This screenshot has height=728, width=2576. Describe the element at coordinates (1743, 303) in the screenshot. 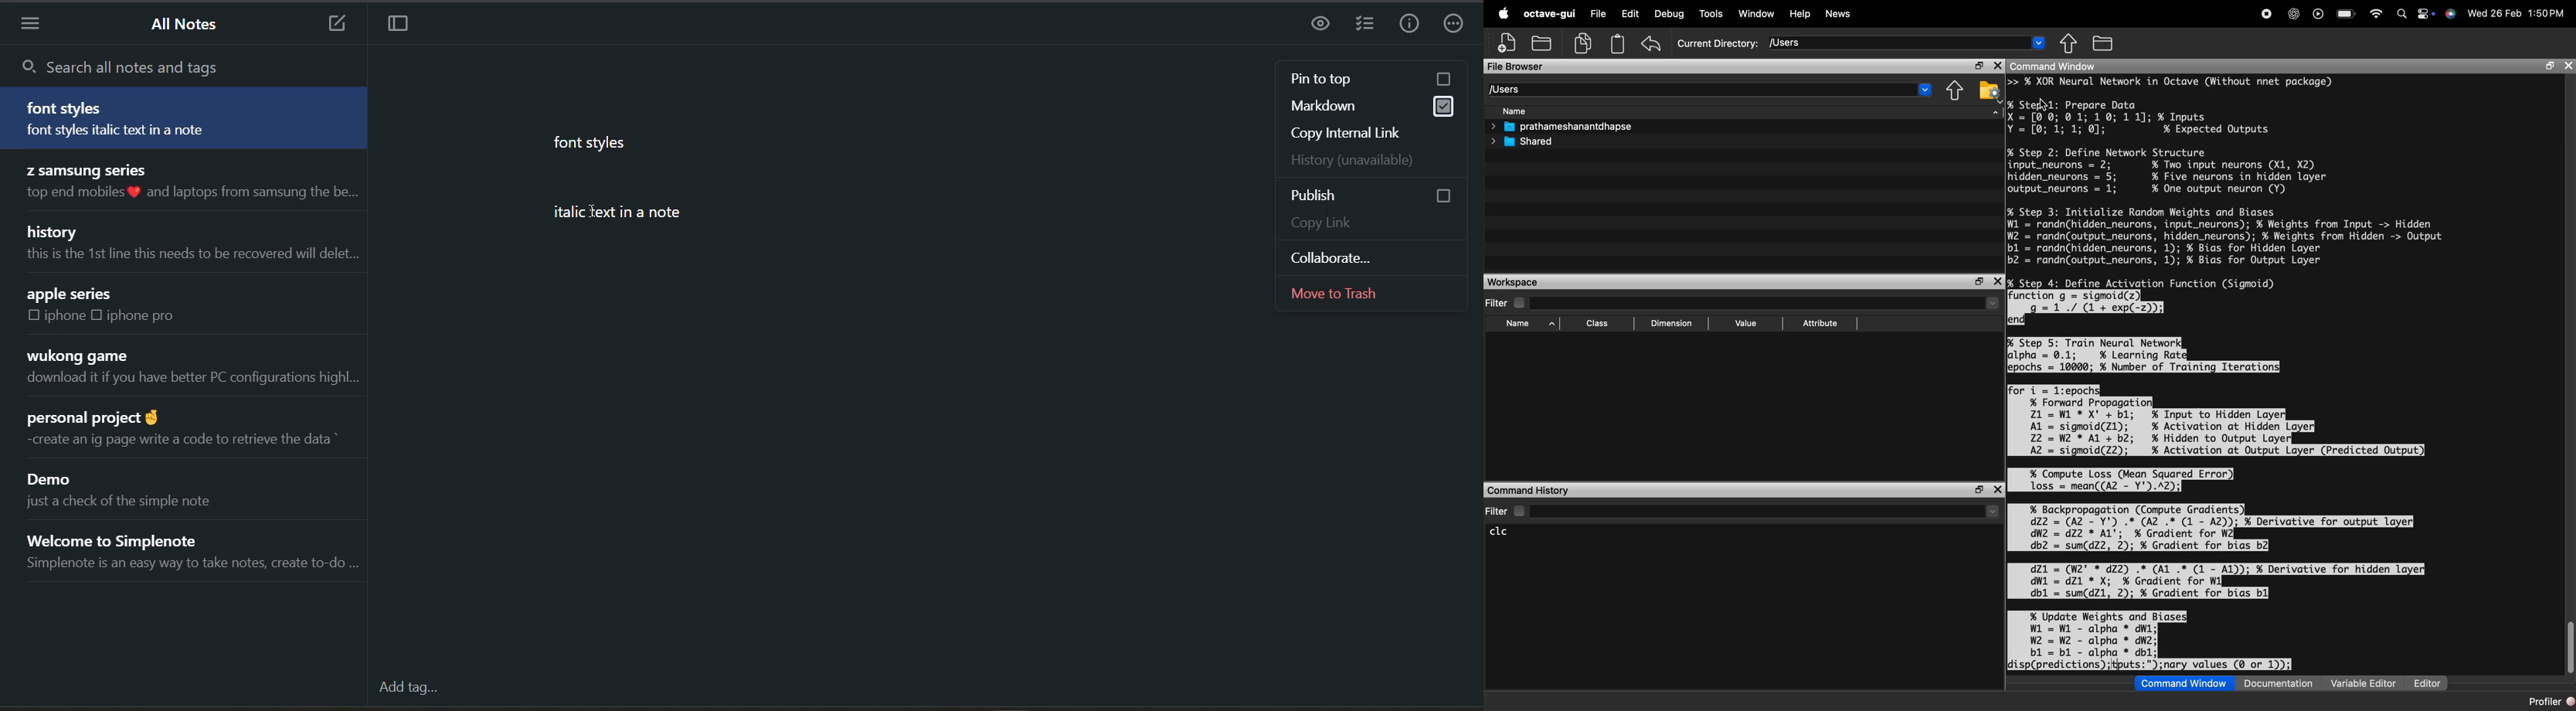

I see `filter` at that location.